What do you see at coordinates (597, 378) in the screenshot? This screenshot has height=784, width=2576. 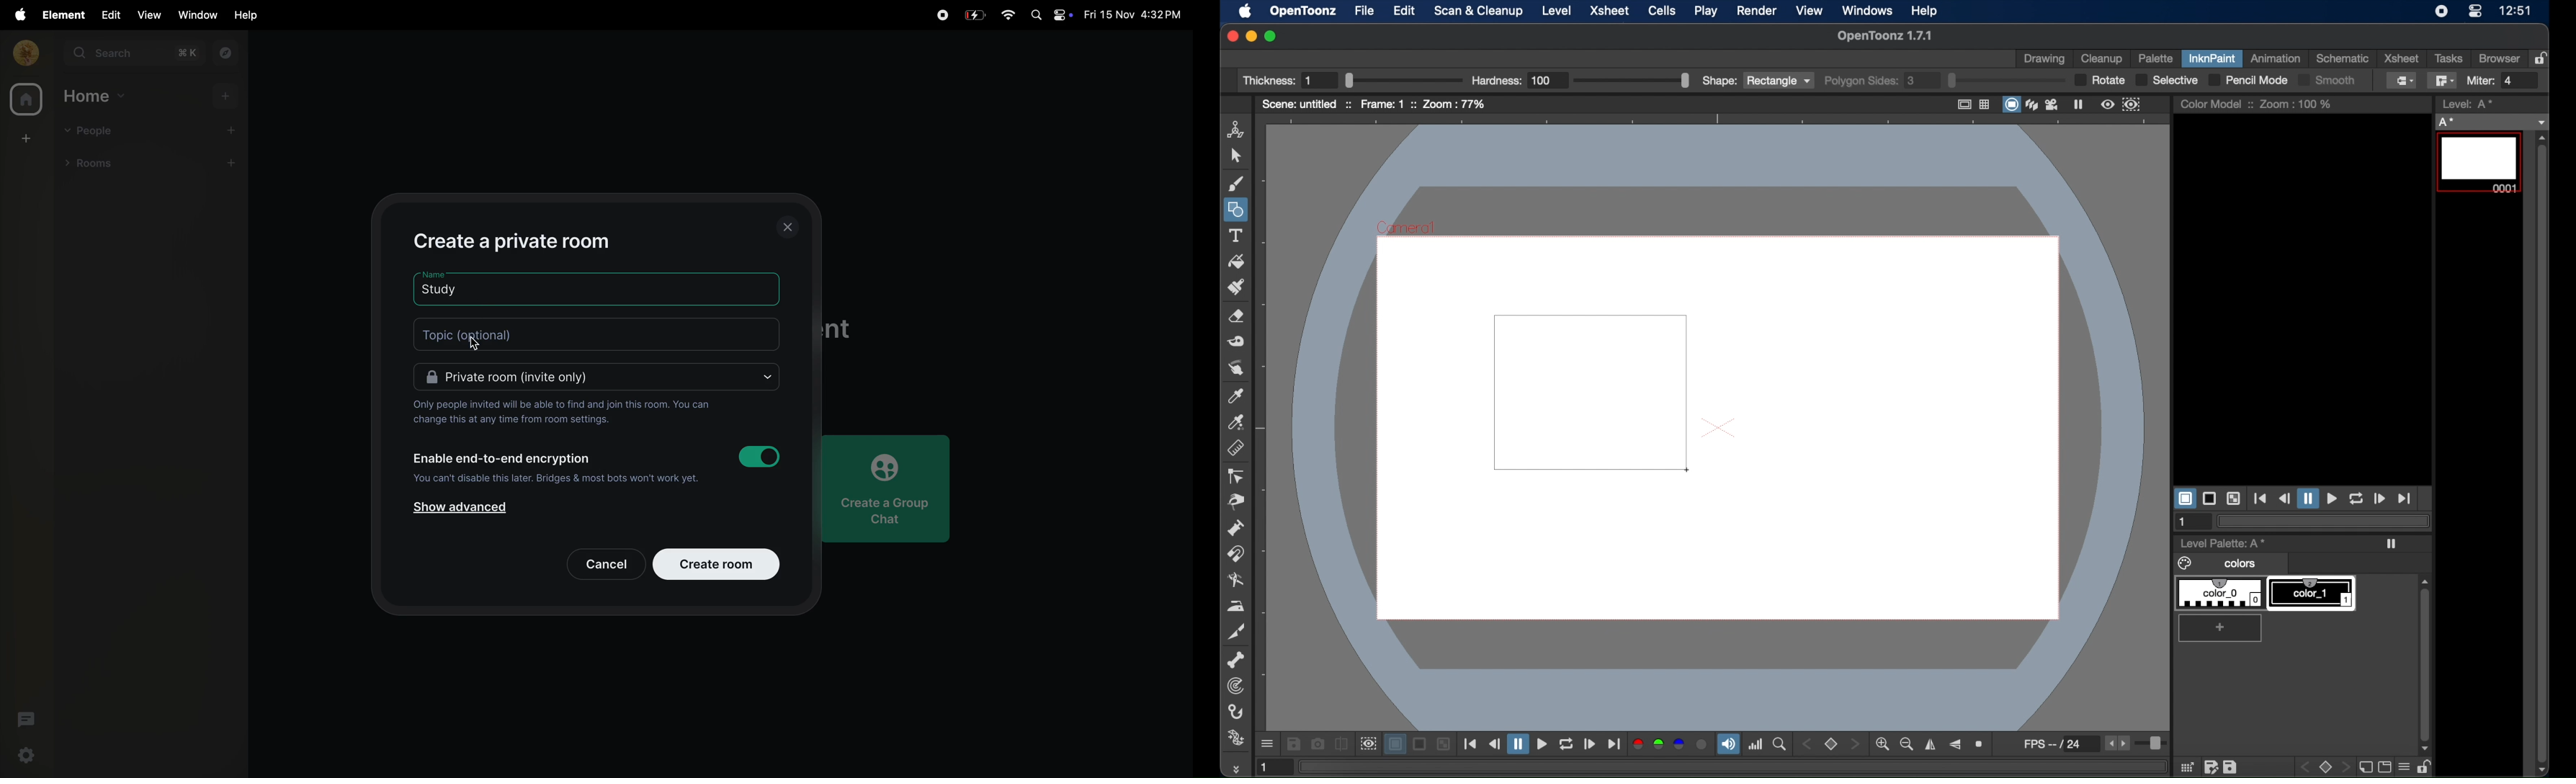 I see `Private room invite only` at bounding box center [597, 378].